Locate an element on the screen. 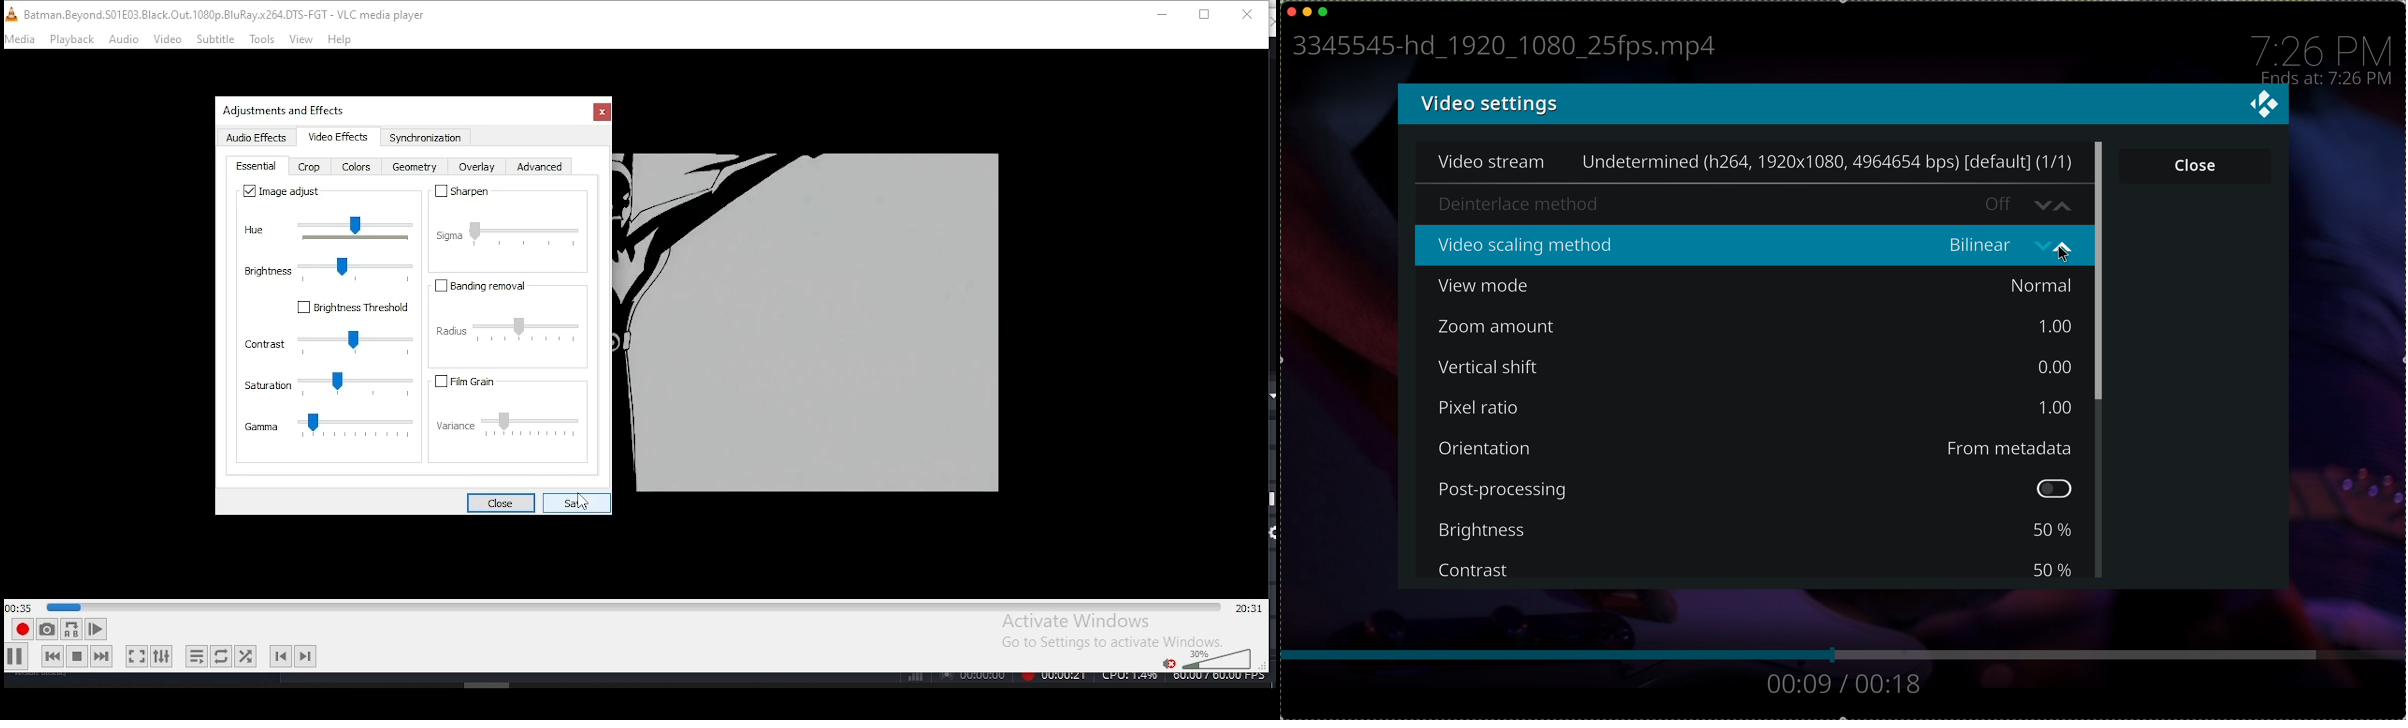 This screenshot has height=728, width=2408. orientation is located at coordinates (1488, 449).